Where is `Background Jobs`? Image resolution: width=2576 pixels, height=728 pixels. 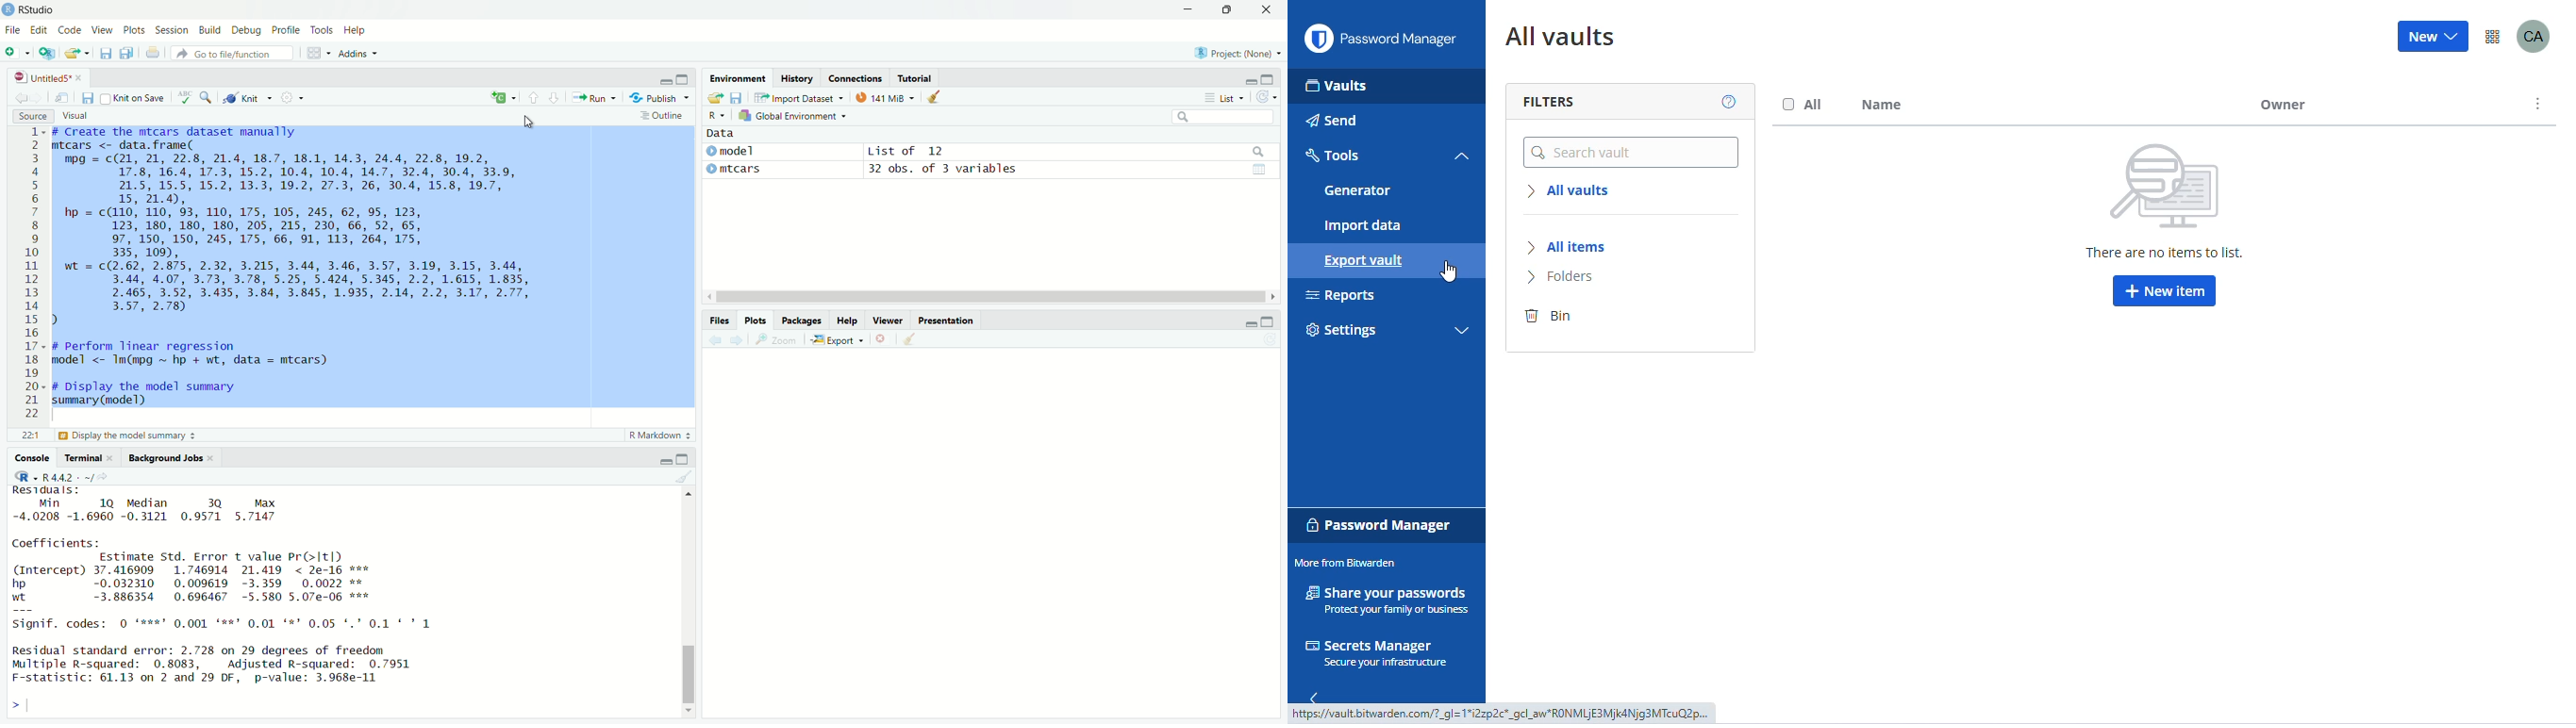 Background Jobs is located at coordinates (167, 459).